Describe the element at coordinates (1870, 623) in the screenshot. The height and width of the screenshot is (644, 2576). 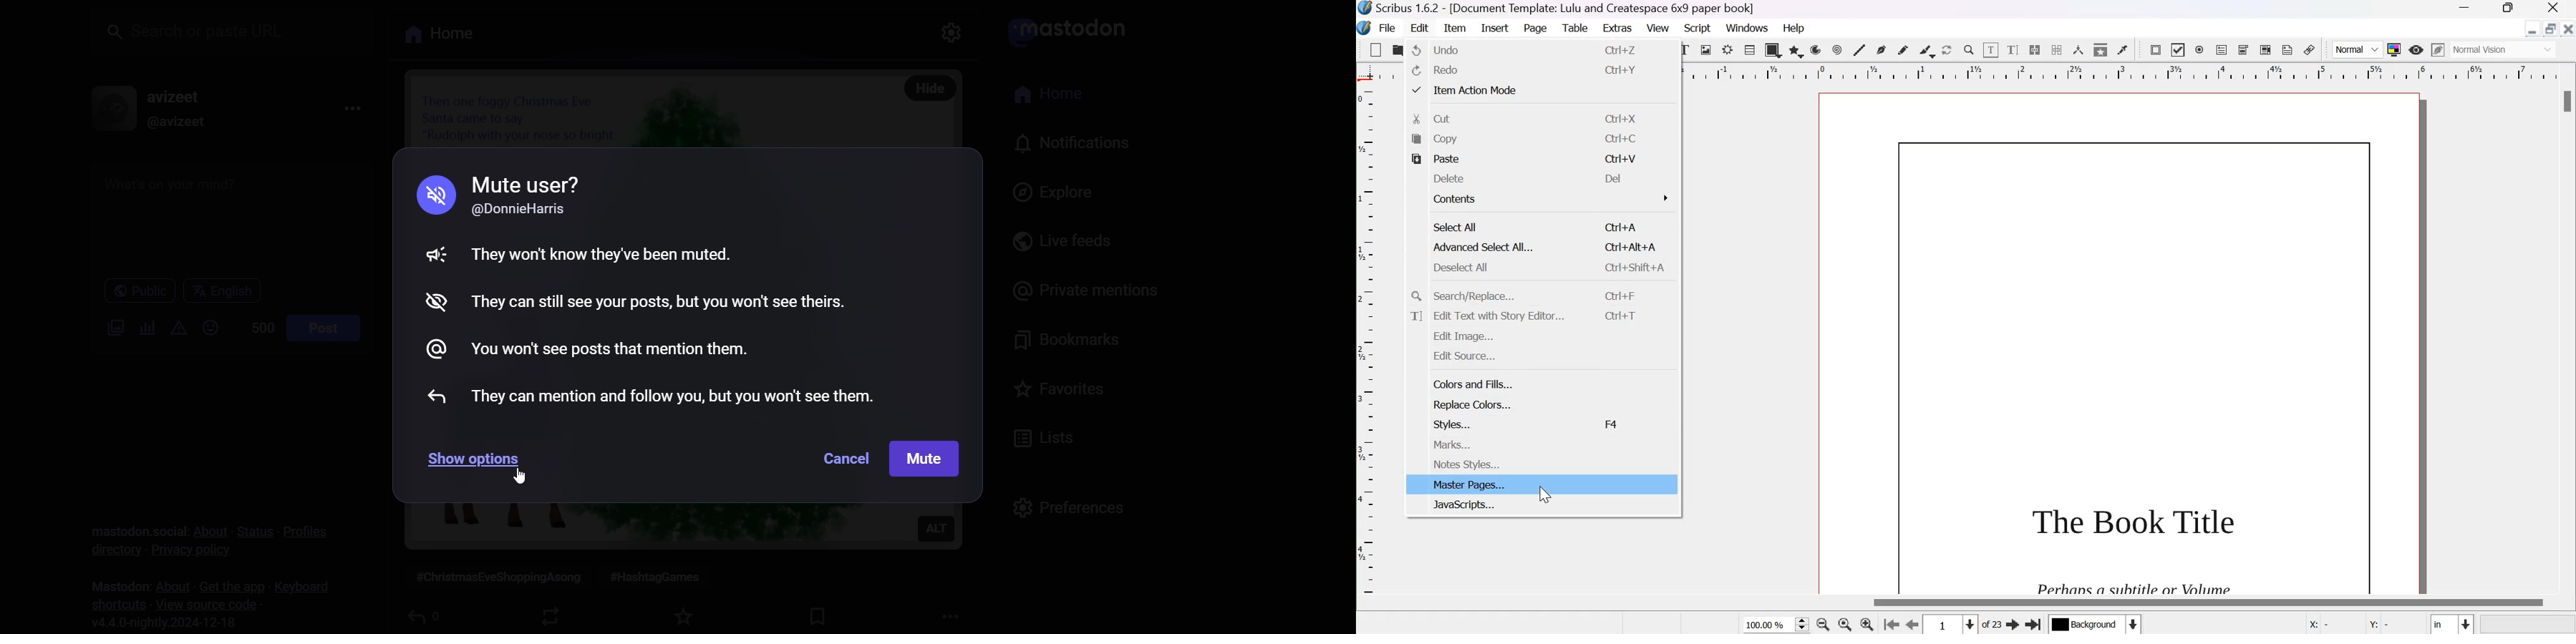
I see `Zoom in` at that location.